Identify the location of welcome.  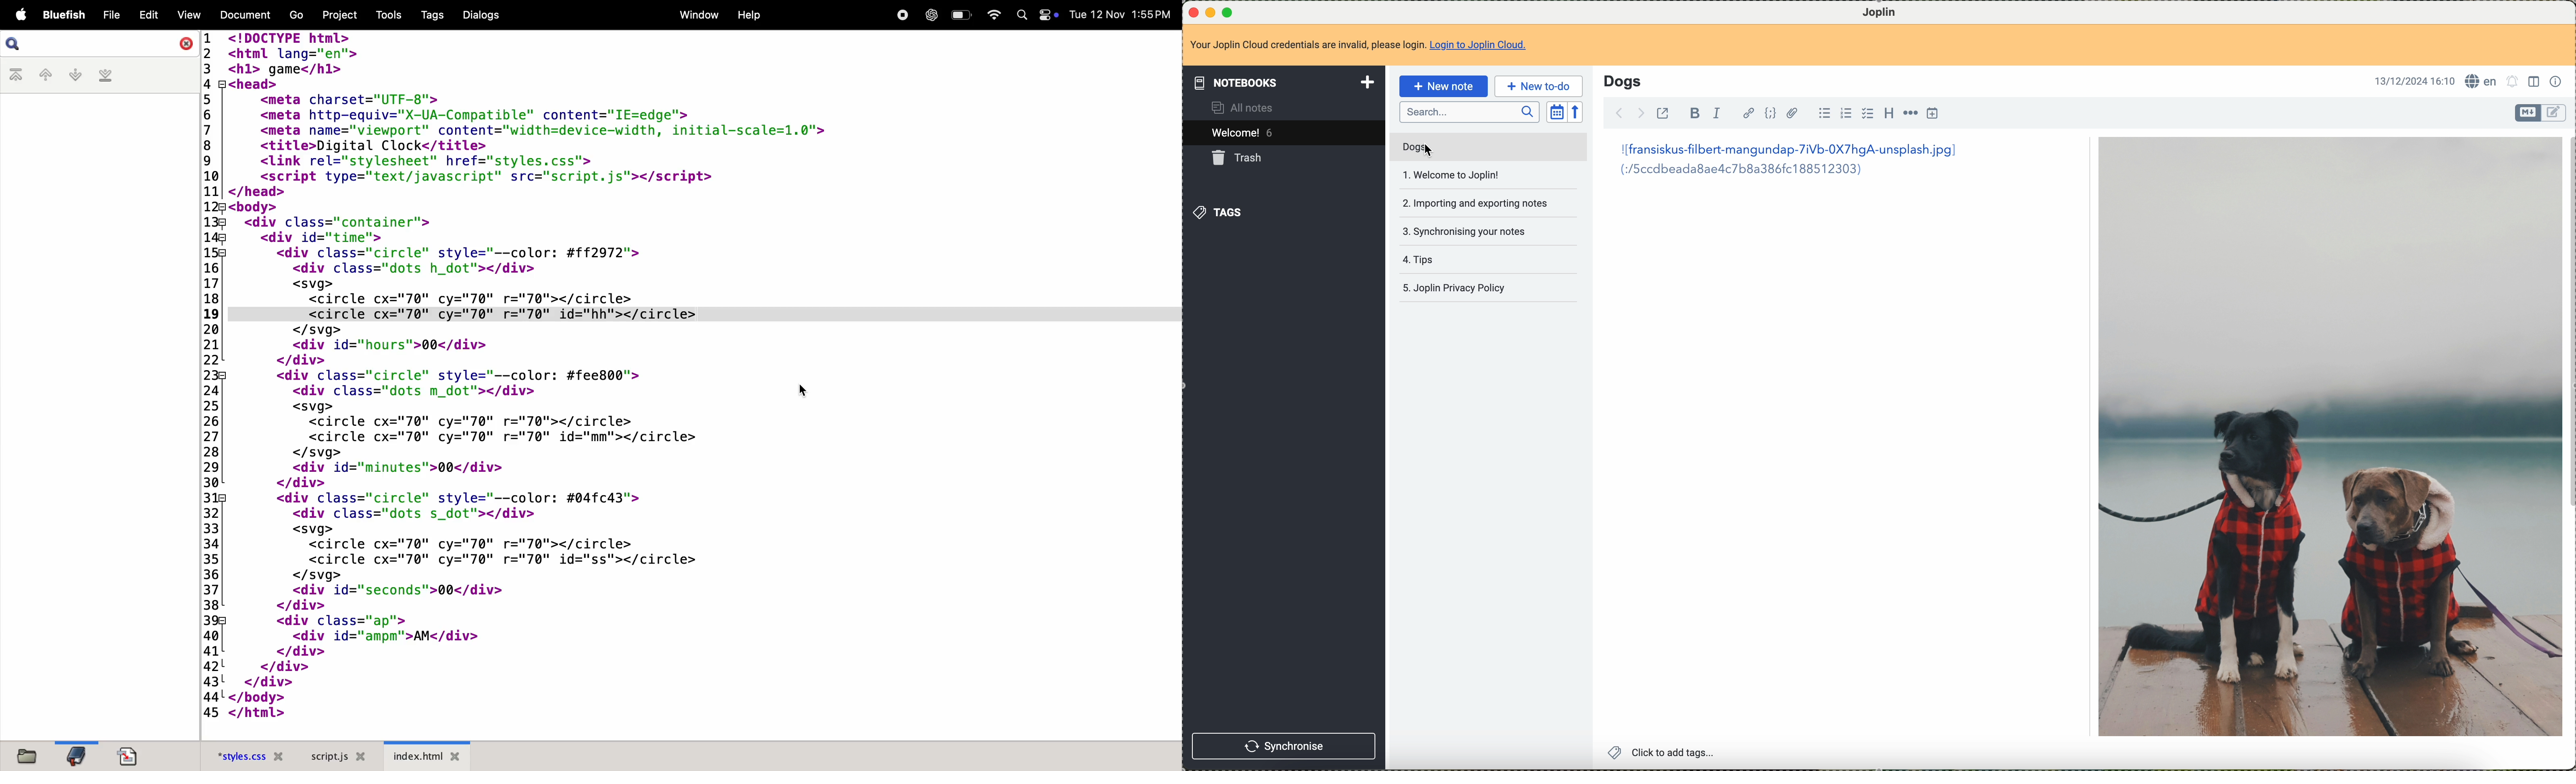
(1281, 133).